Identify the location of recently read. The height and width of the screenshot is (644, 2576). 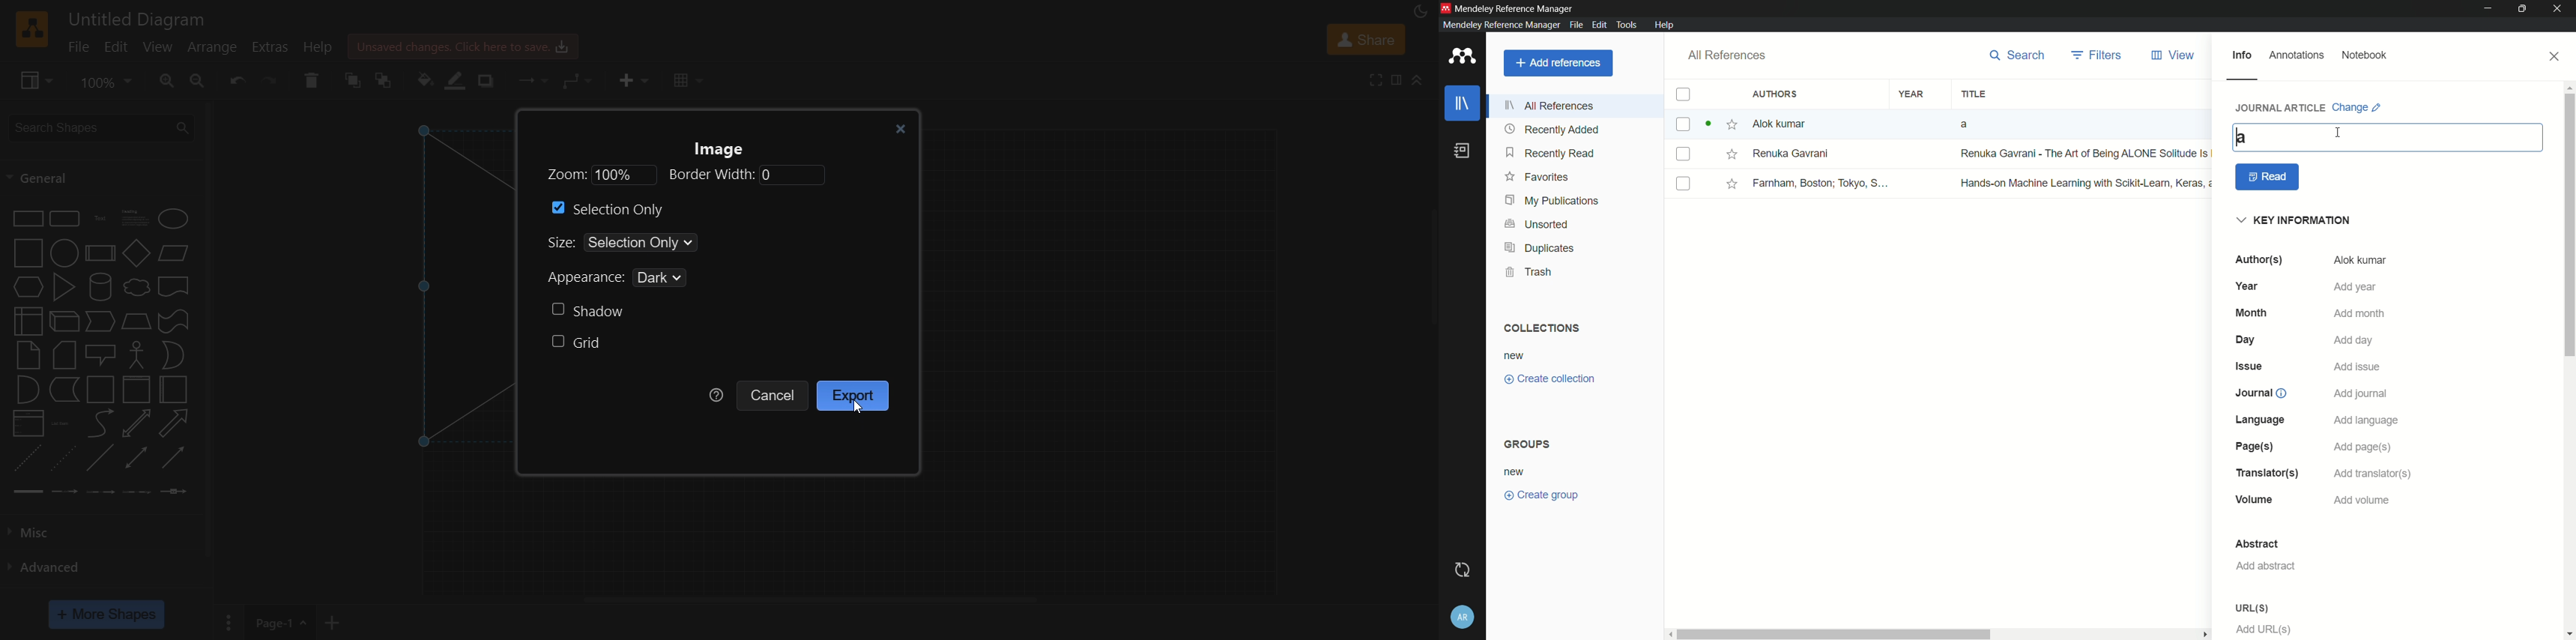
(1551, 152).